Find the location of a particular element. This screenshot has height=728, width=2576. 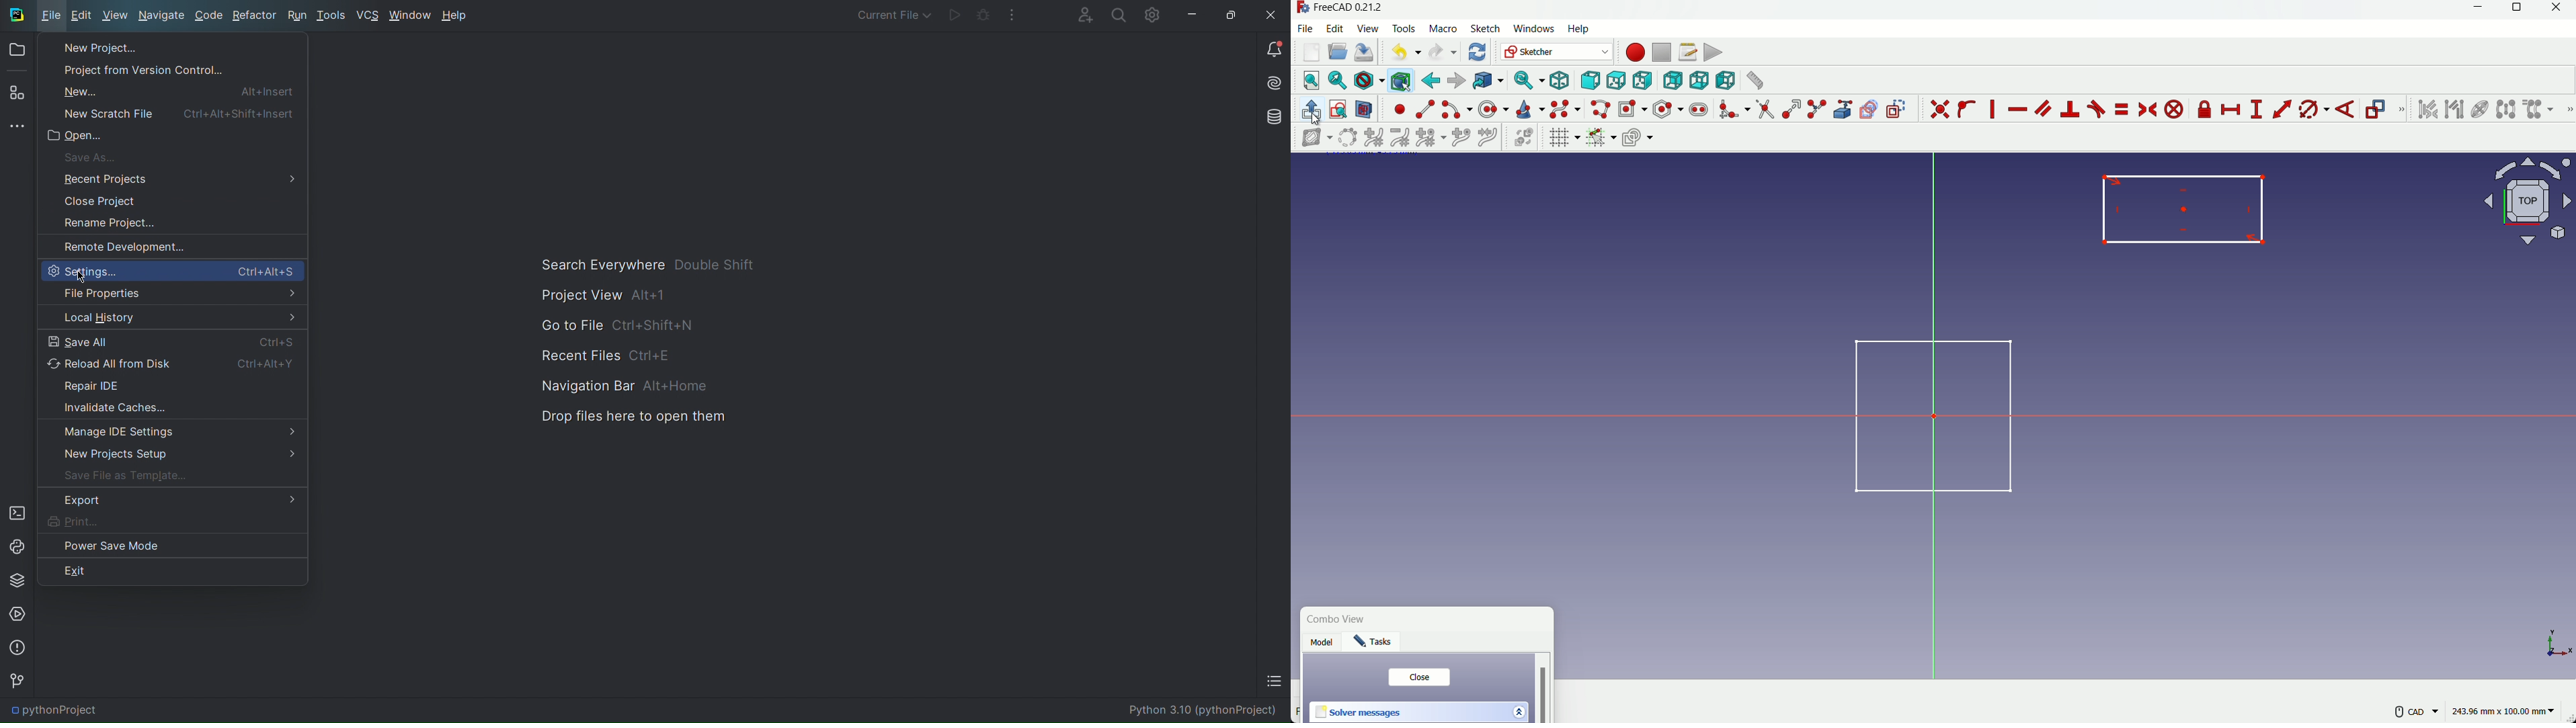

constraint lock is located at coordinates (2206, 112).